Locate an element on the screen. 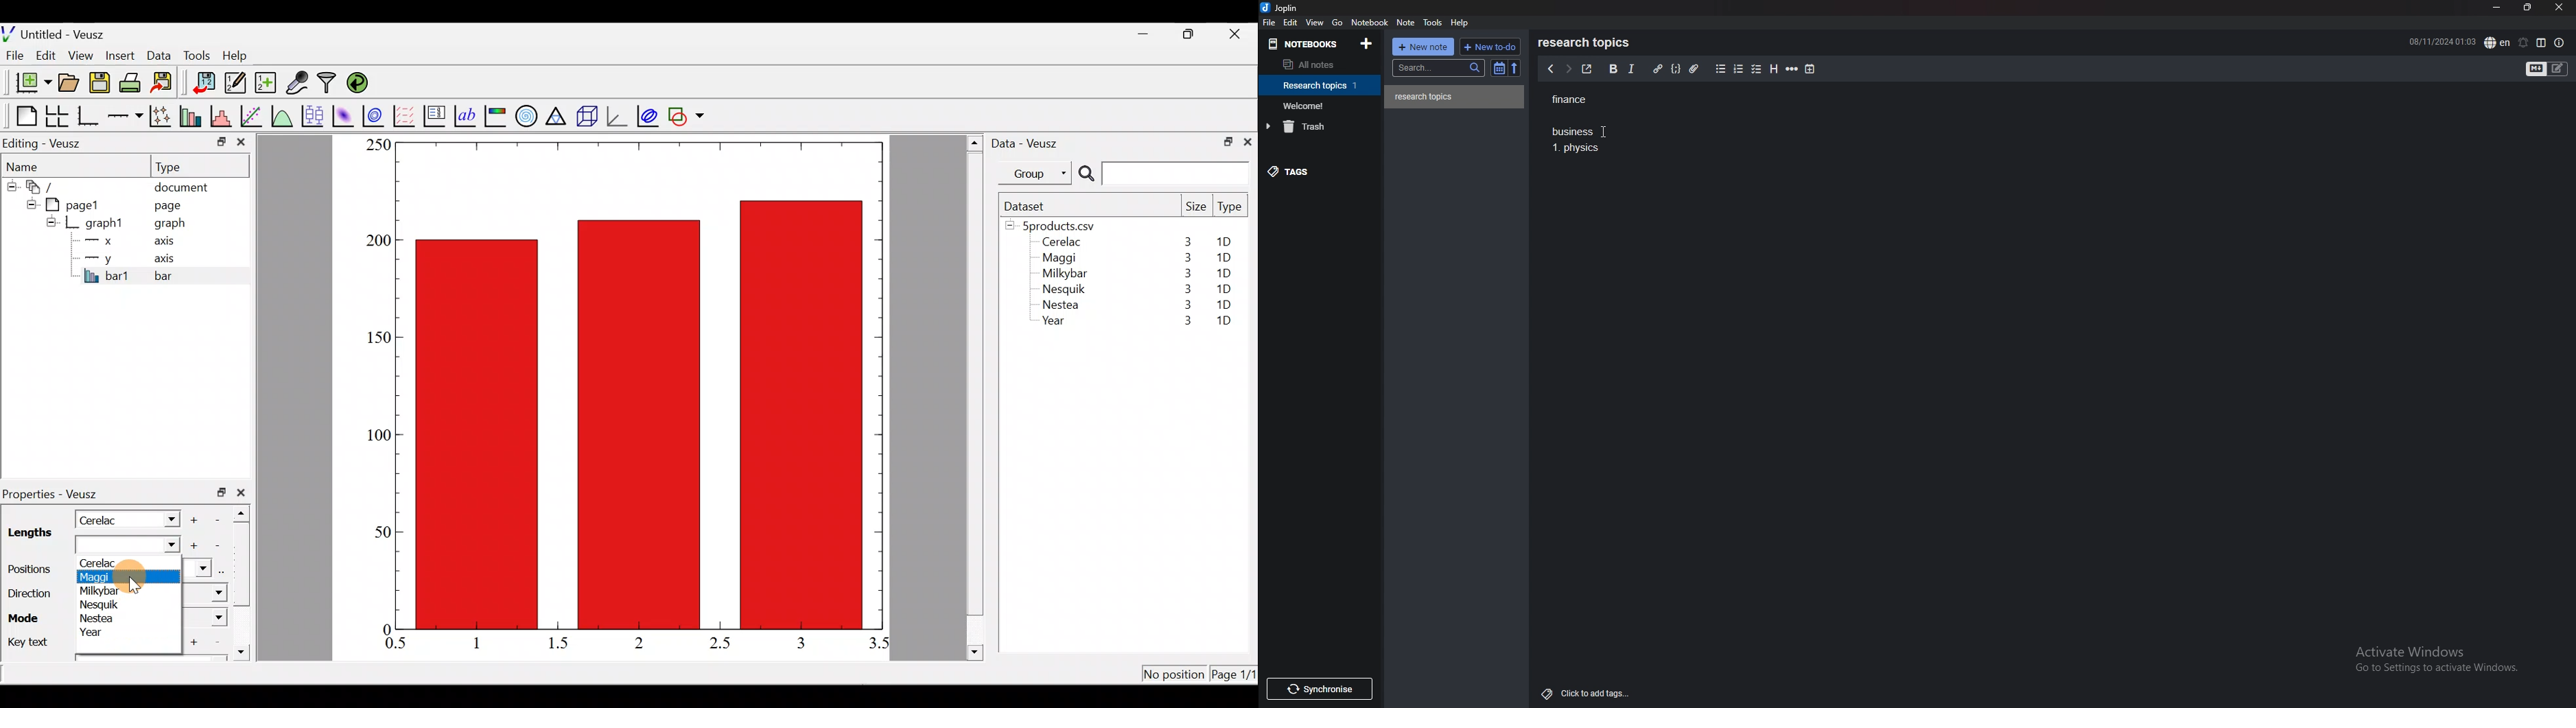  toggle editor is located at coordinates (2548, 69).